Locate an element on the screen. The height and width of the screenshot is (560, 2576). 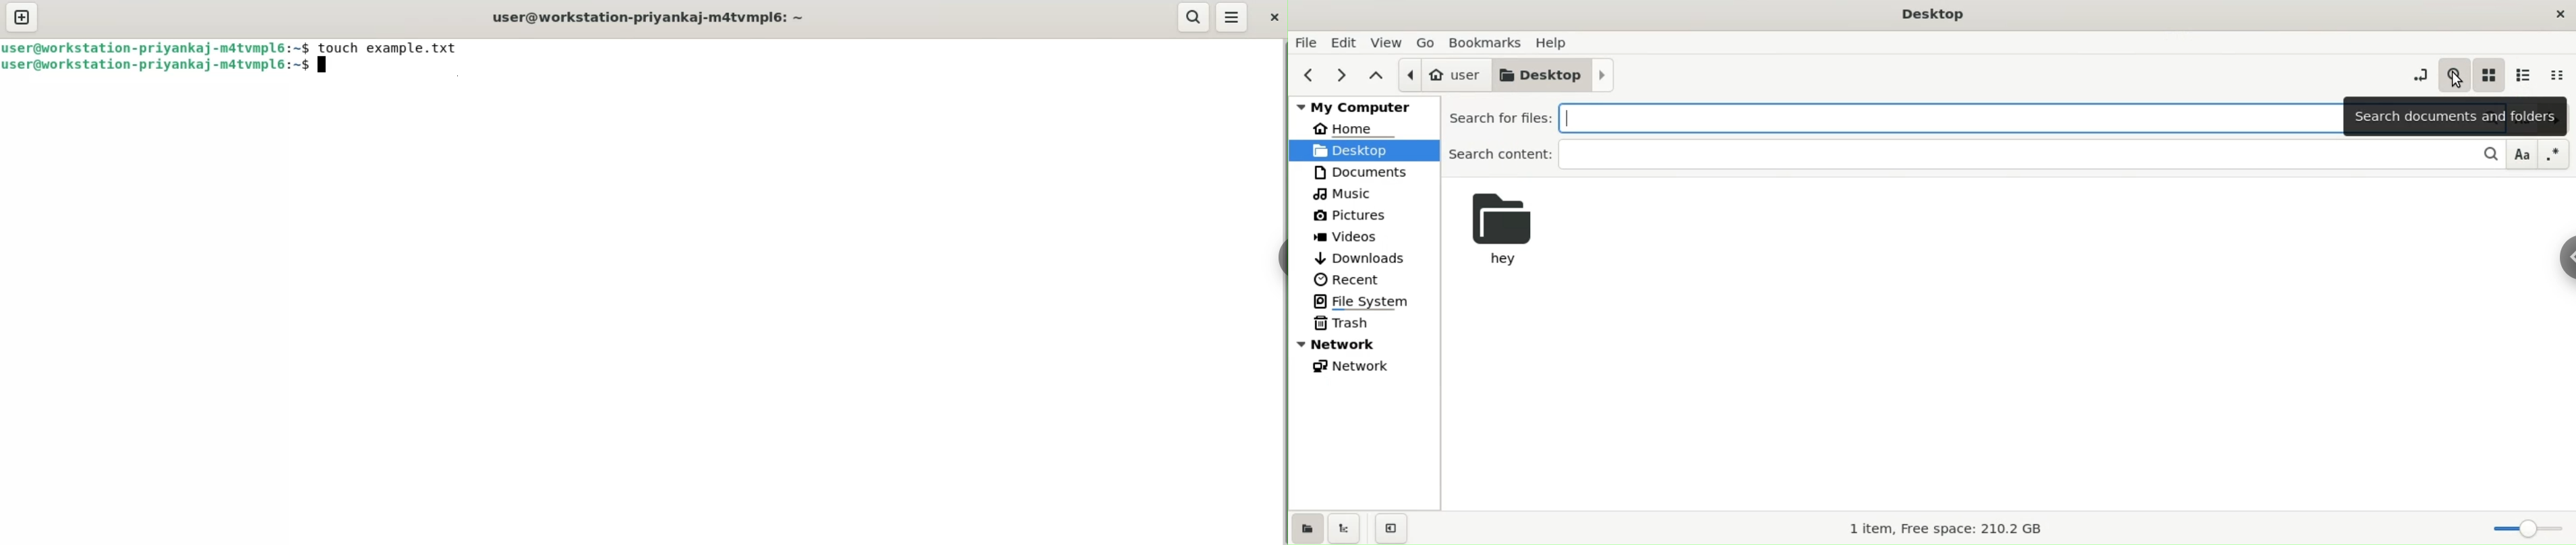
1 item, Free space: 210.2 GB is located at coordinates (1946, 526).